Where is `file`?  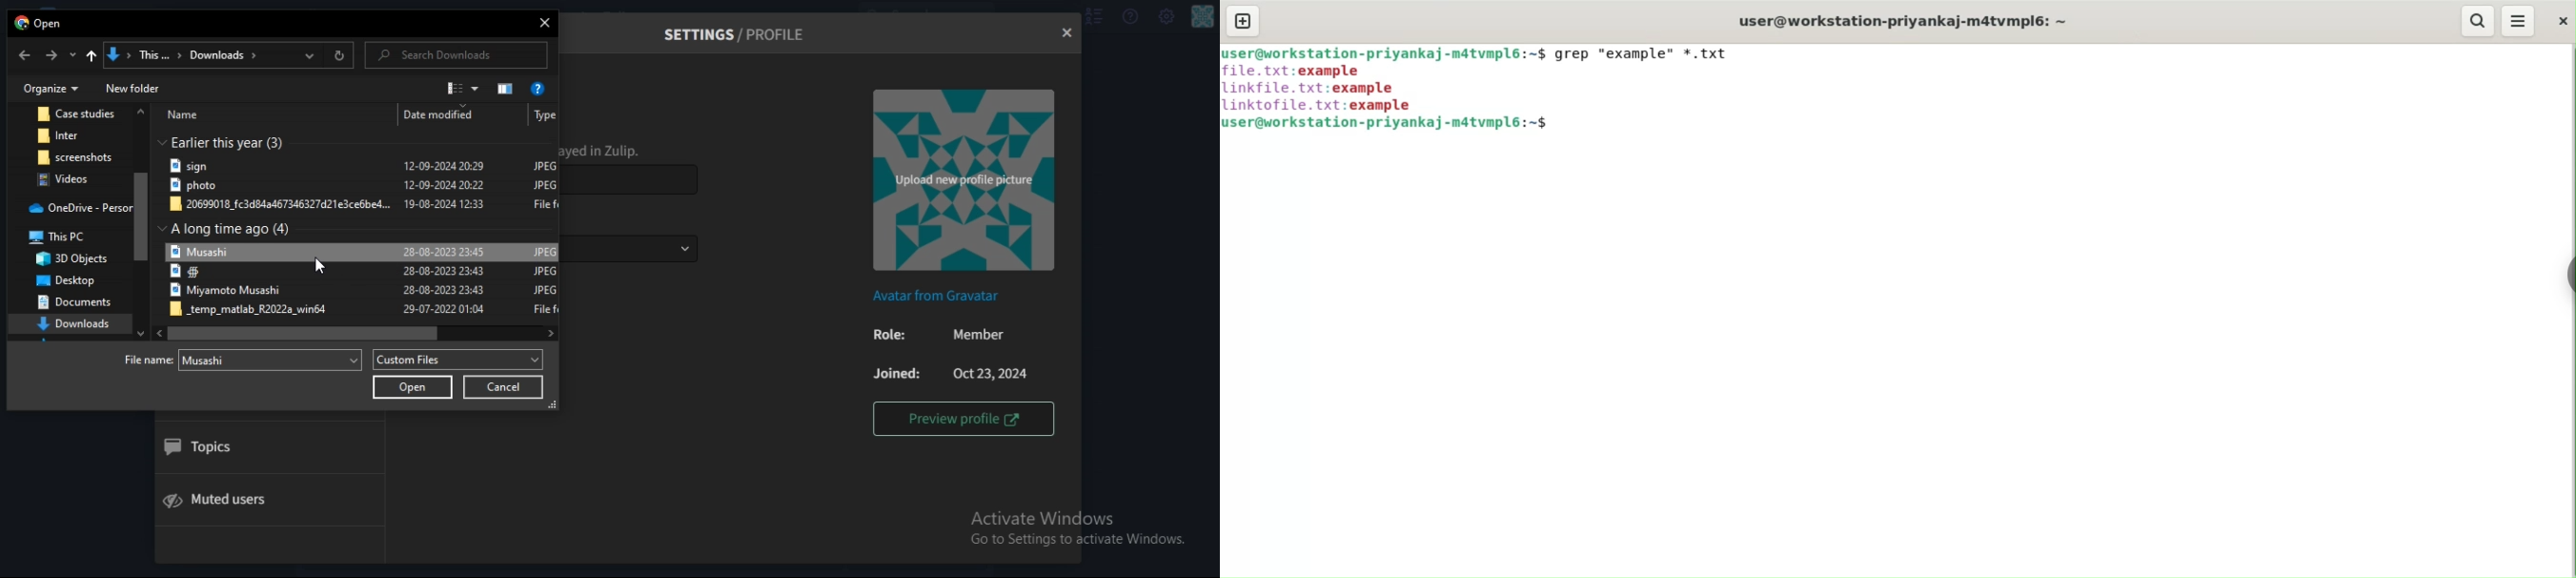 file is located at coordinates (367, 310).